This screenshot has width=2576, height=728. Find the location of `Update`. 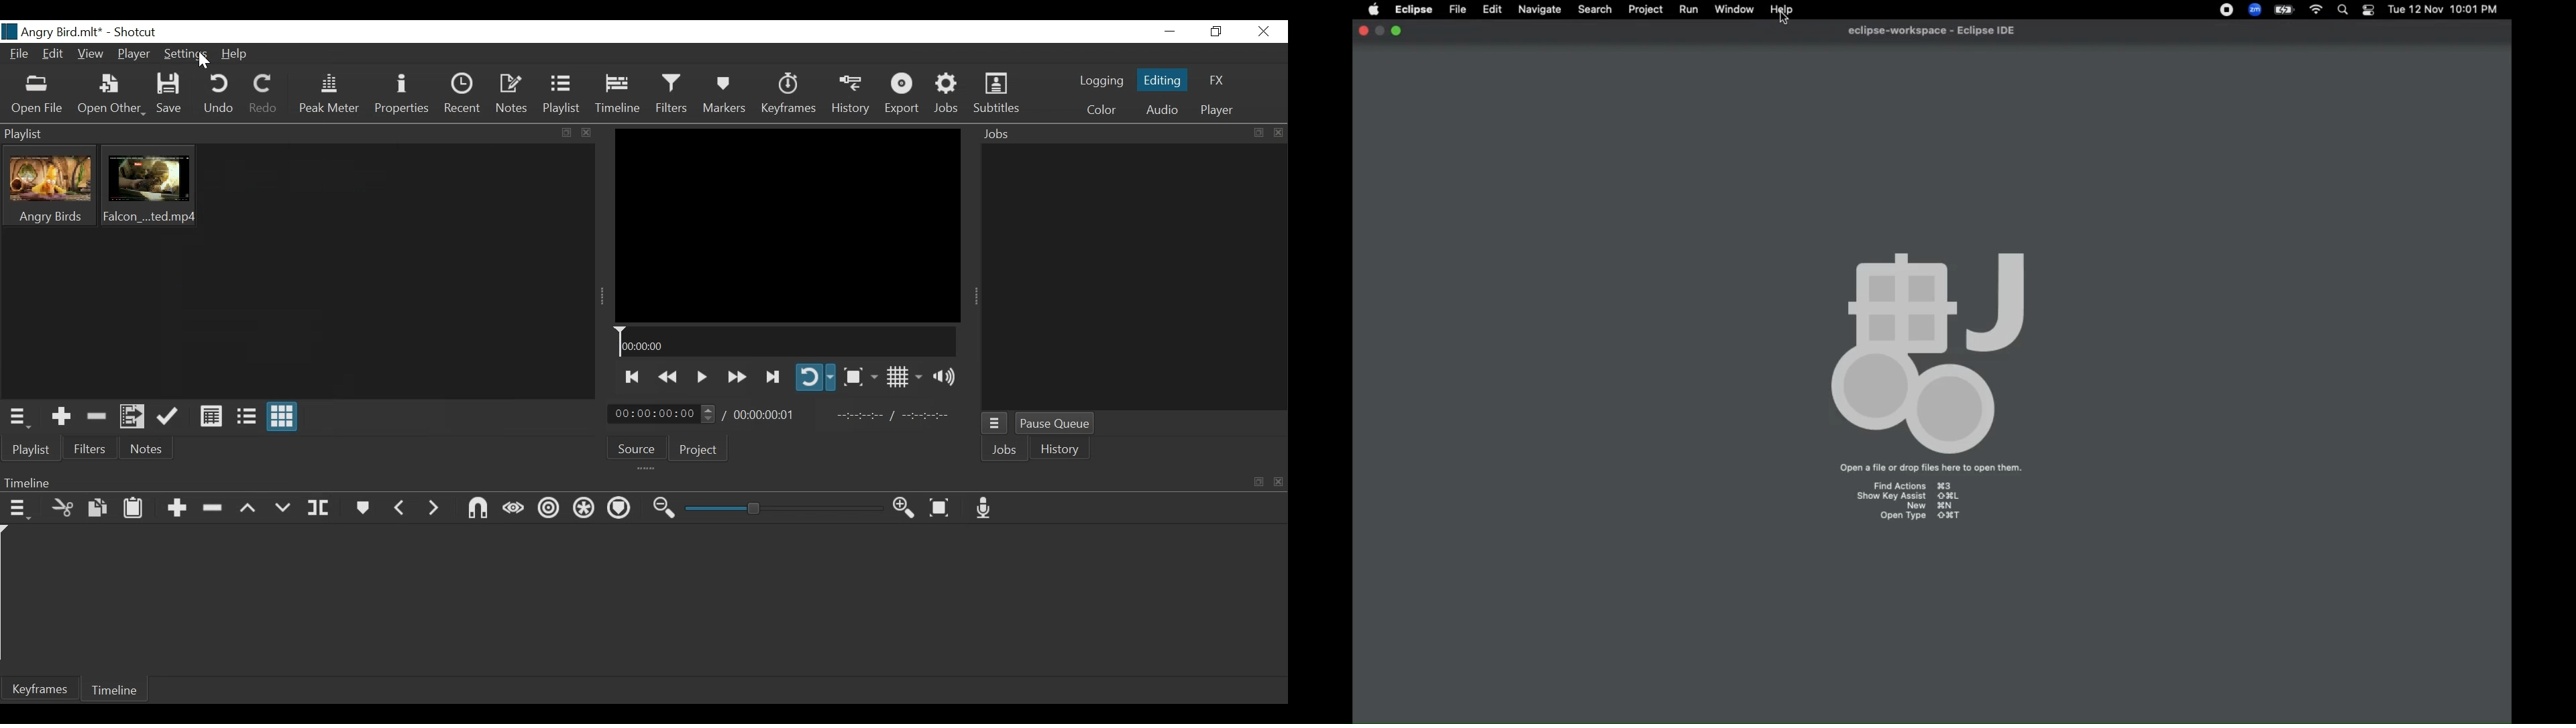

Update is located at coordinates (170, 418).